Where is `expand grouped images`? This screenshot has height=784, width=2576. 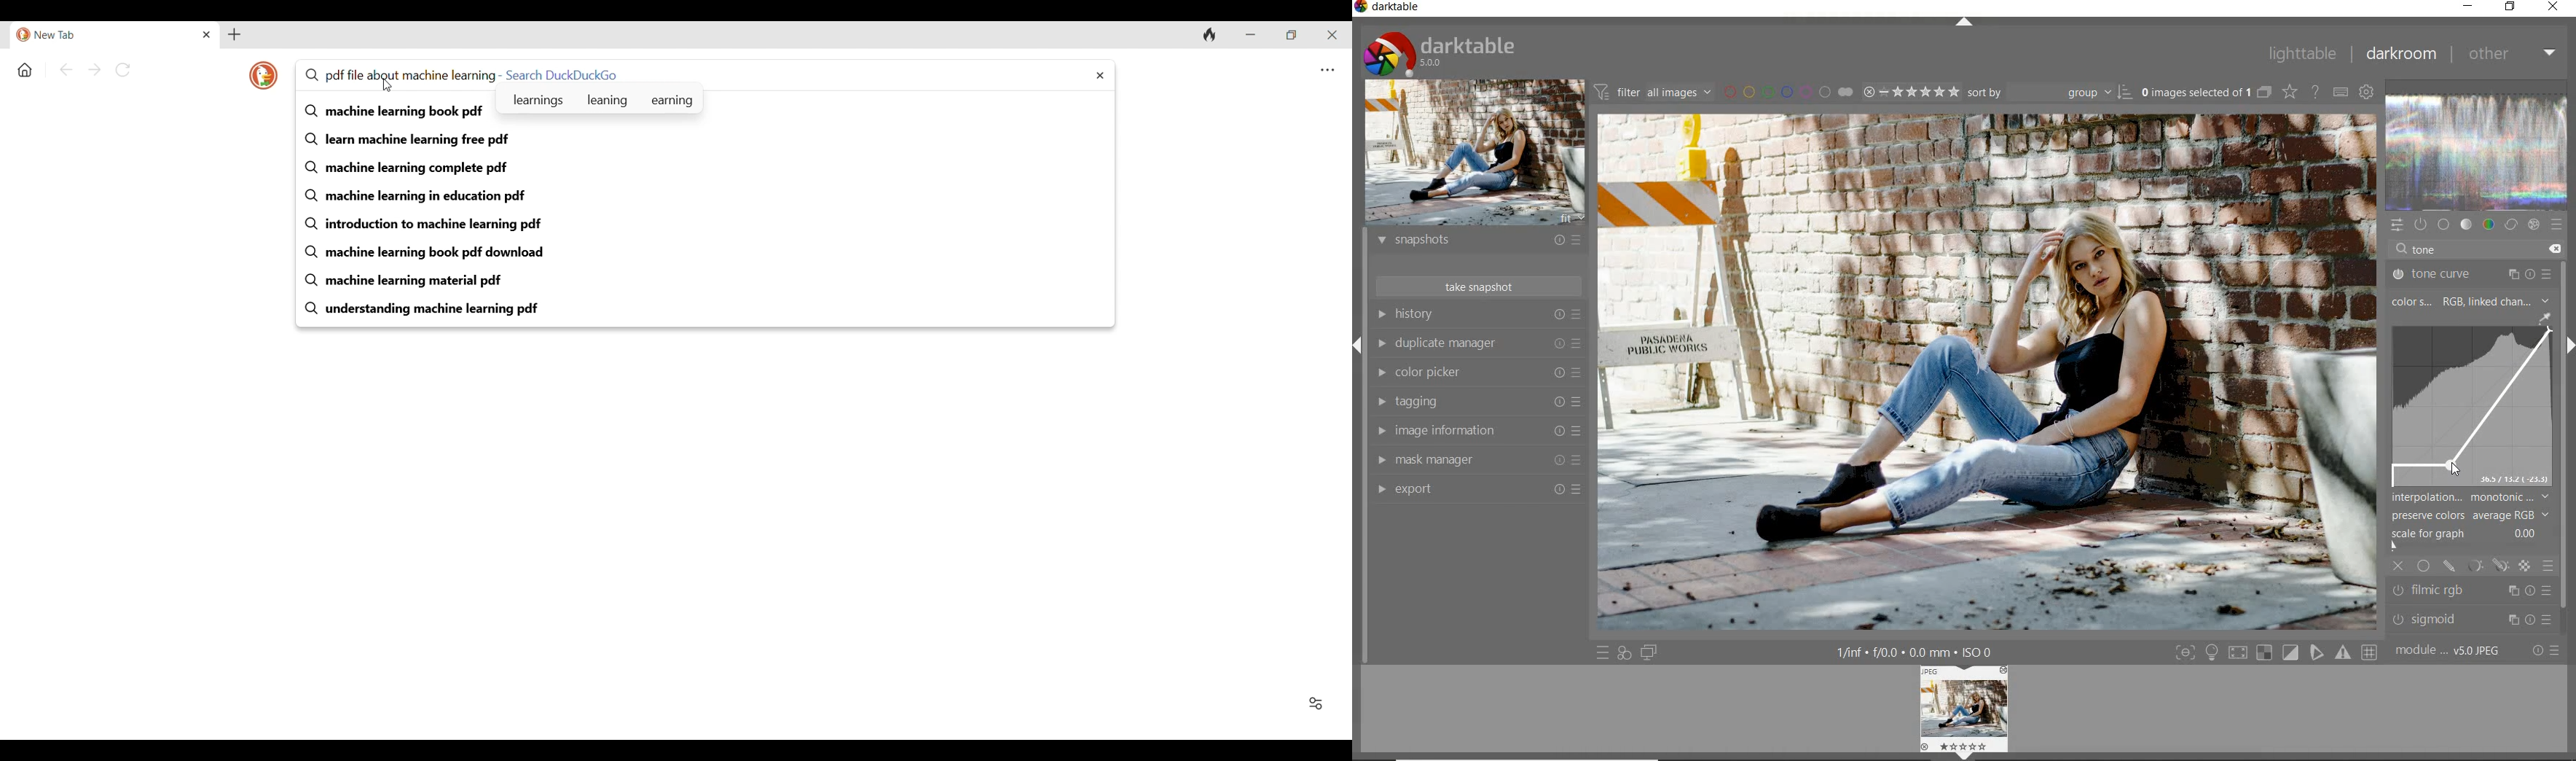
expand grouped images is located at coordinates (2206, 92).